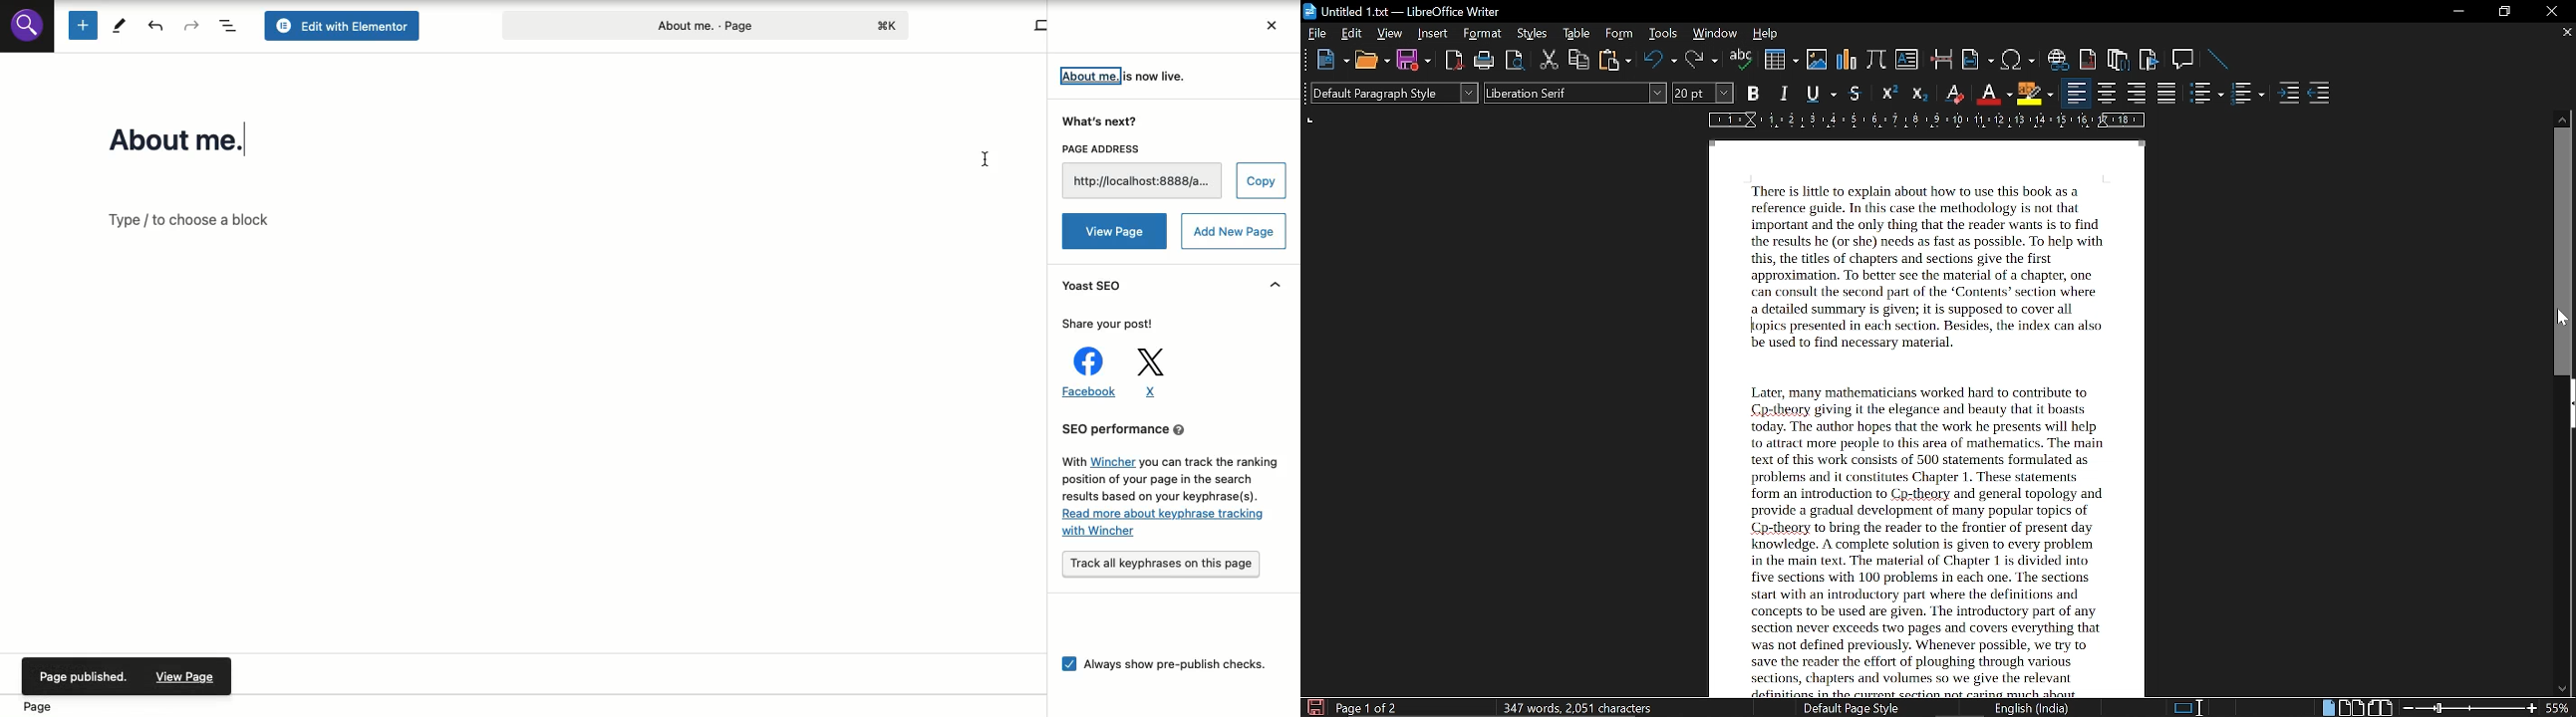  Describe the element at coordinates (1906, 62) in the screenshot. I see `insert text` at that location.